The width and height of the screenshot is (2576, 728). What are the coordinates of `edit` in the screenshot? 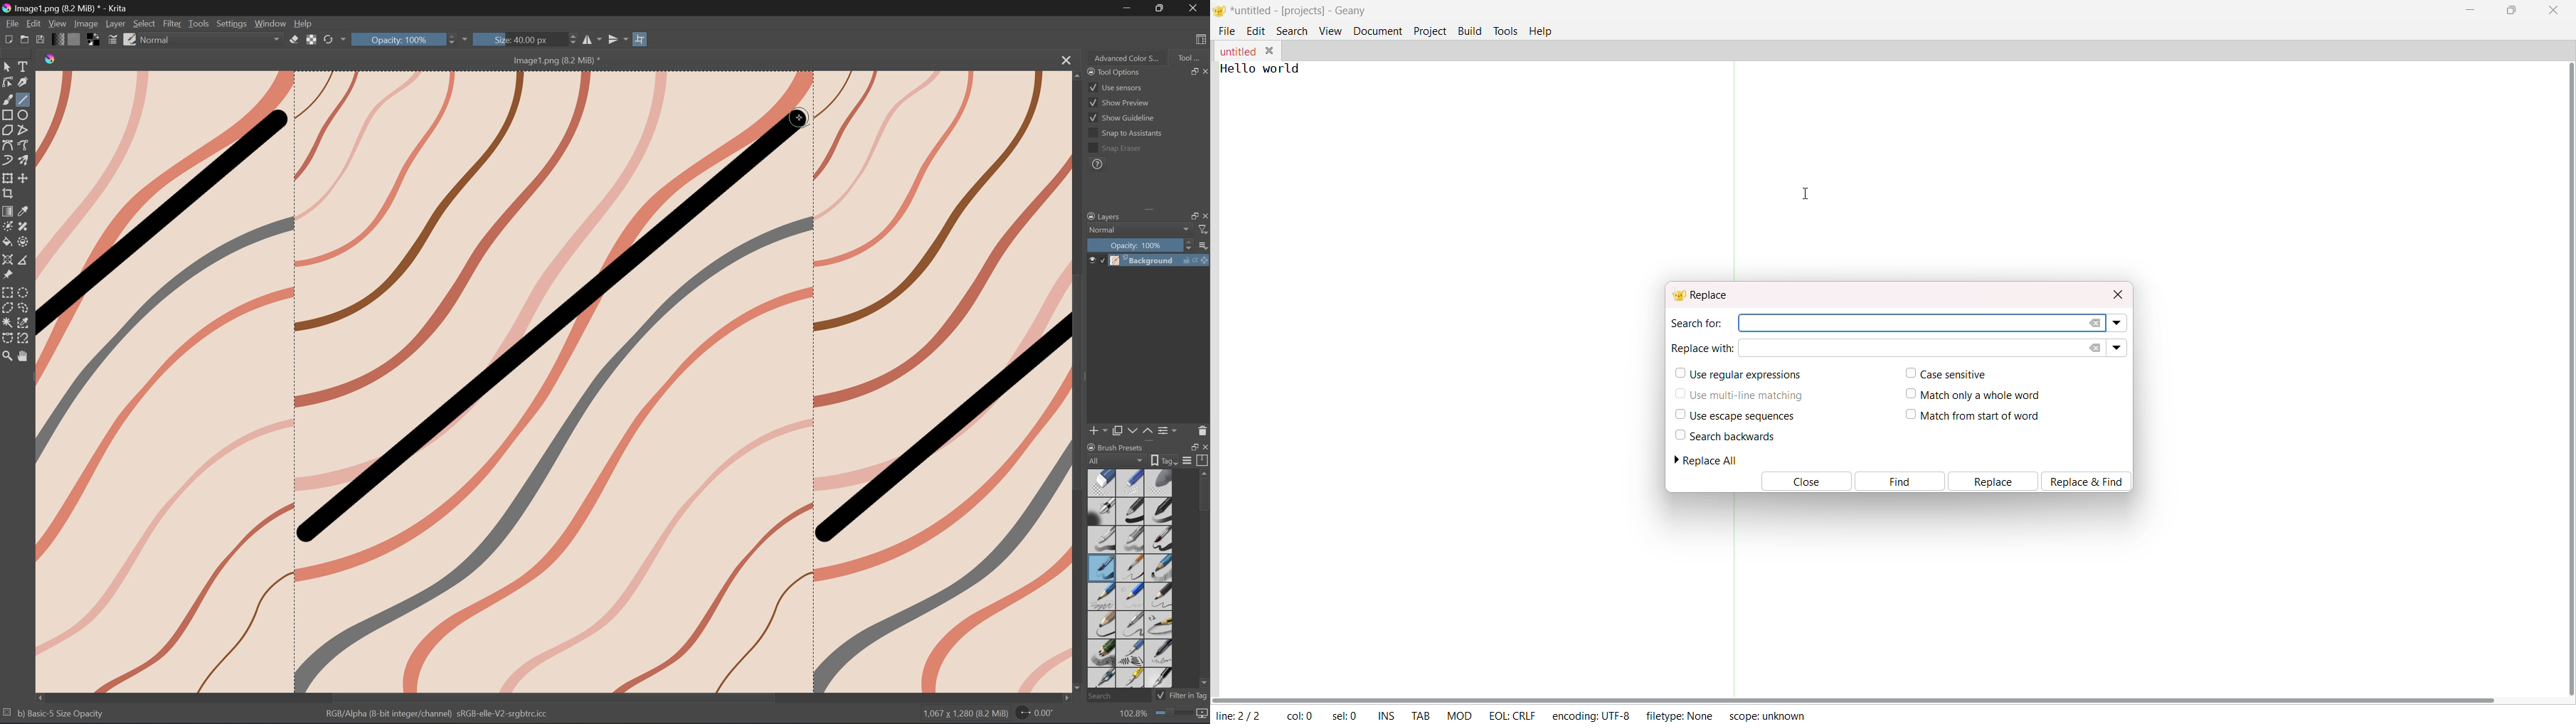 It's located at (1256, 30).